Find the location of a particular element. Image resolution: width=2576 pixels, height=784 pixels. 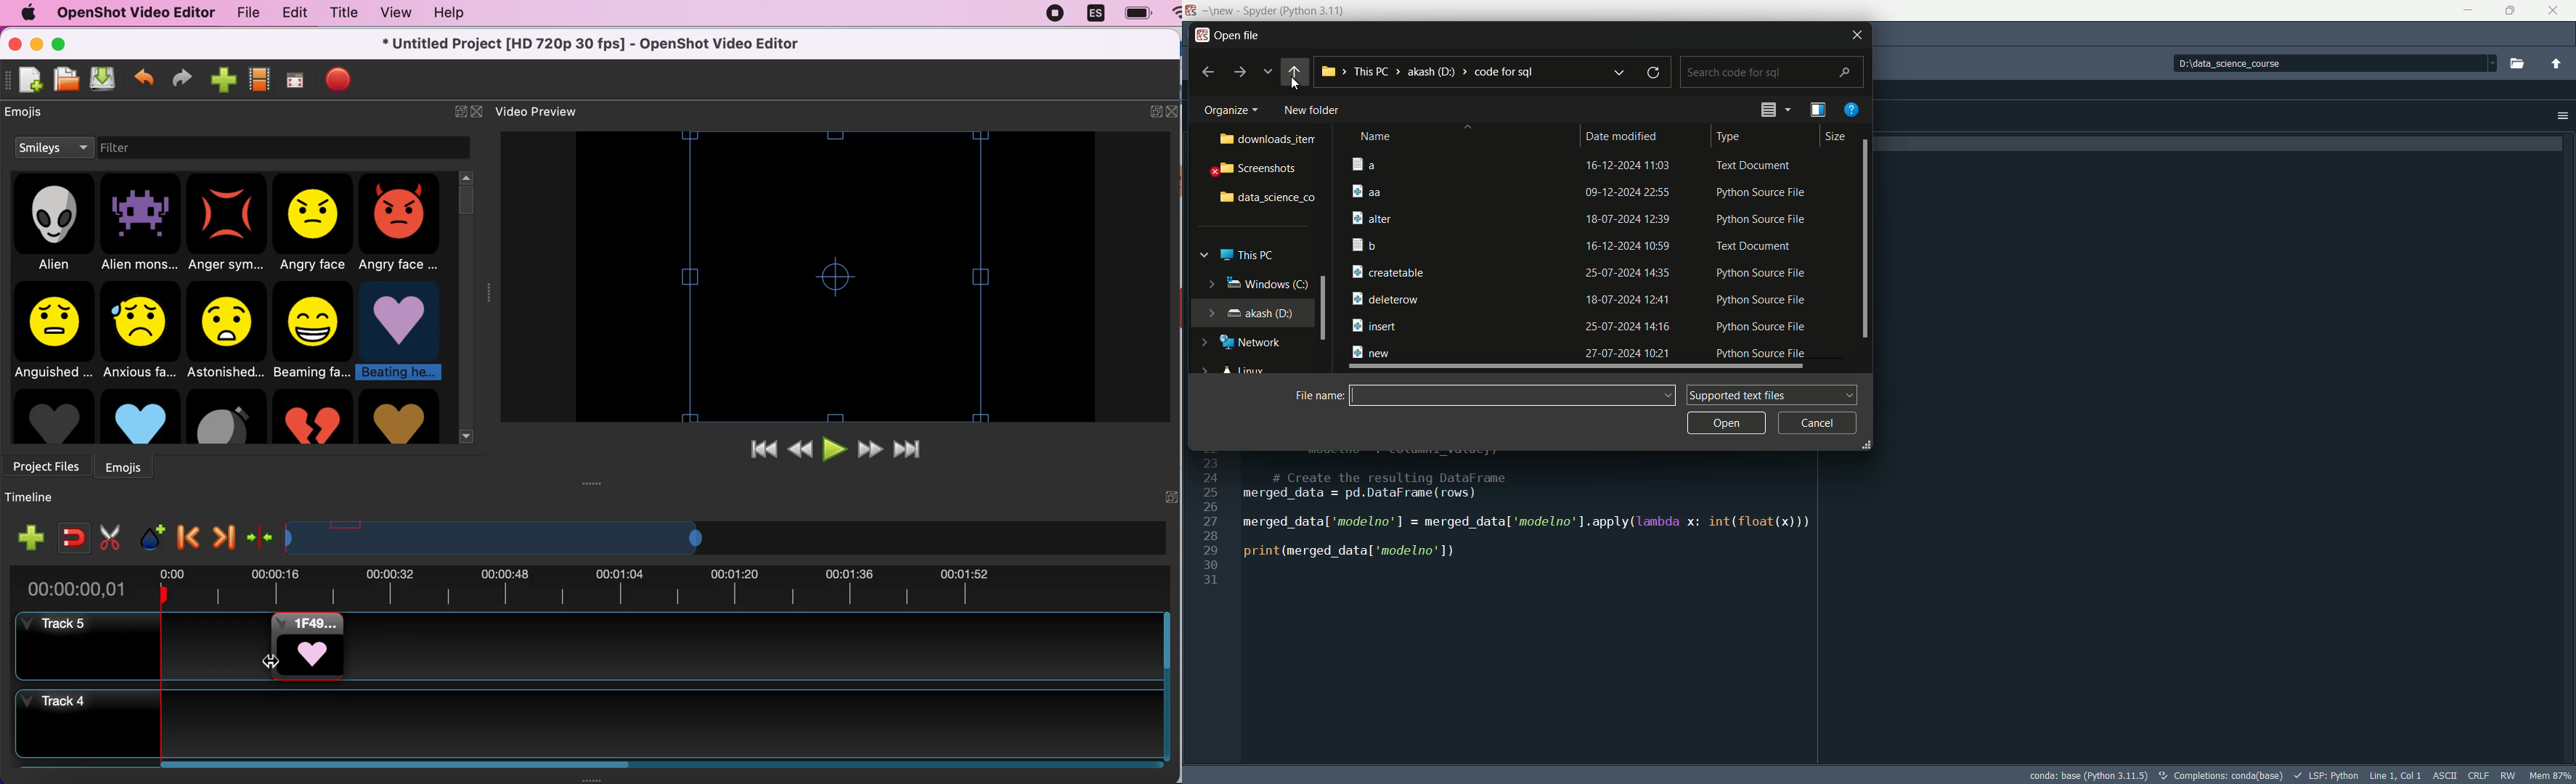

next marker is located at coordinates (222, 535).